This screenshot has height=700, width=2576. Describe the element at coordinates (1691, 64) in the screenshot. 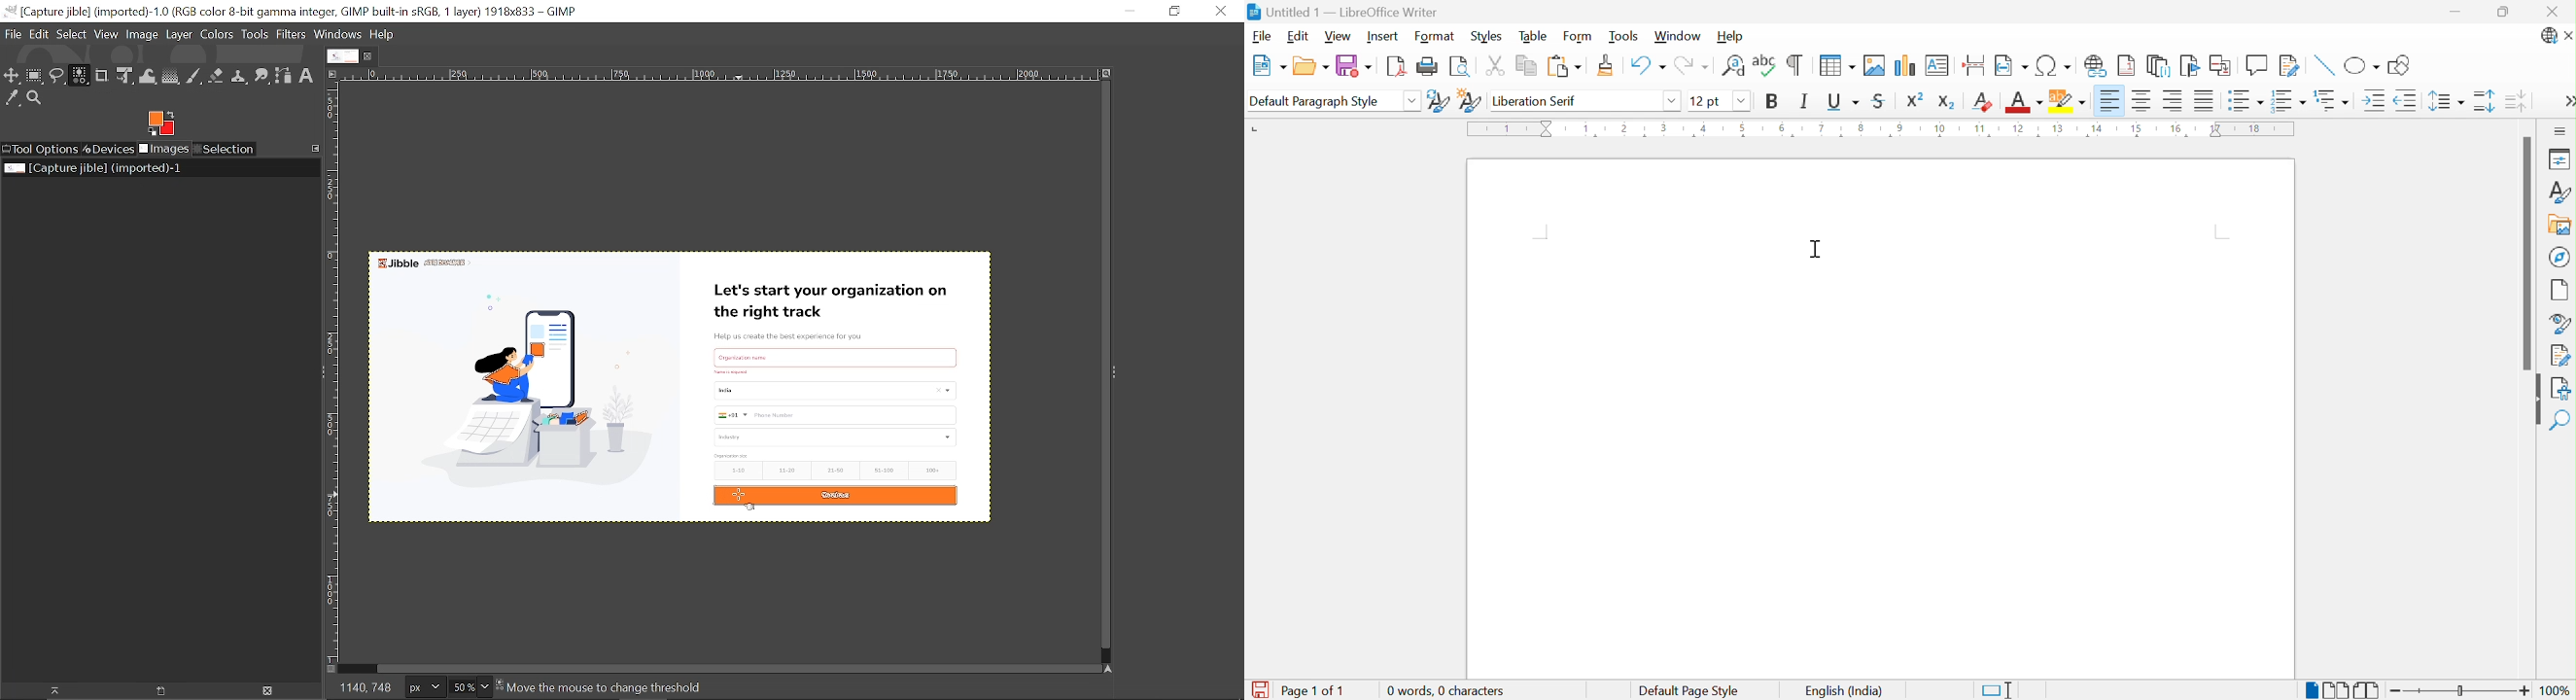

I see `Redo` at that location.